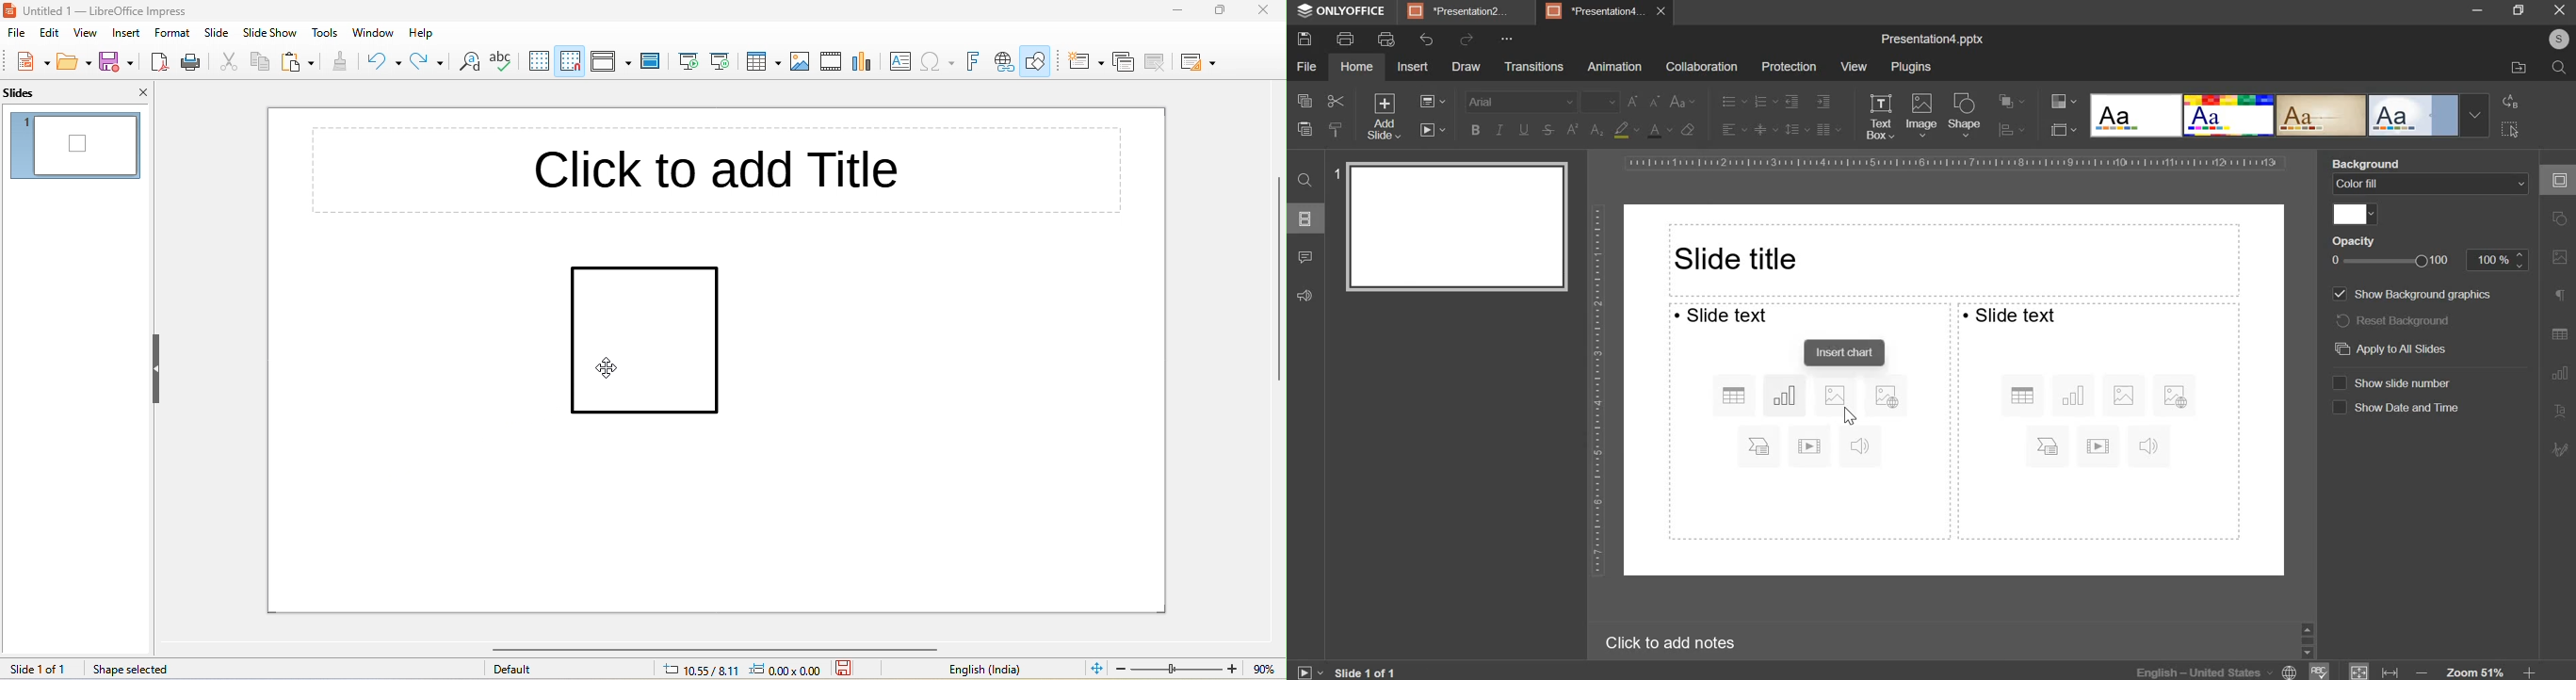 The height and width of the screenshot is (700, 2576). What do you see at coordinates (423, 33) in the screenshot?
I see `help` at bounding box center [423, 33].